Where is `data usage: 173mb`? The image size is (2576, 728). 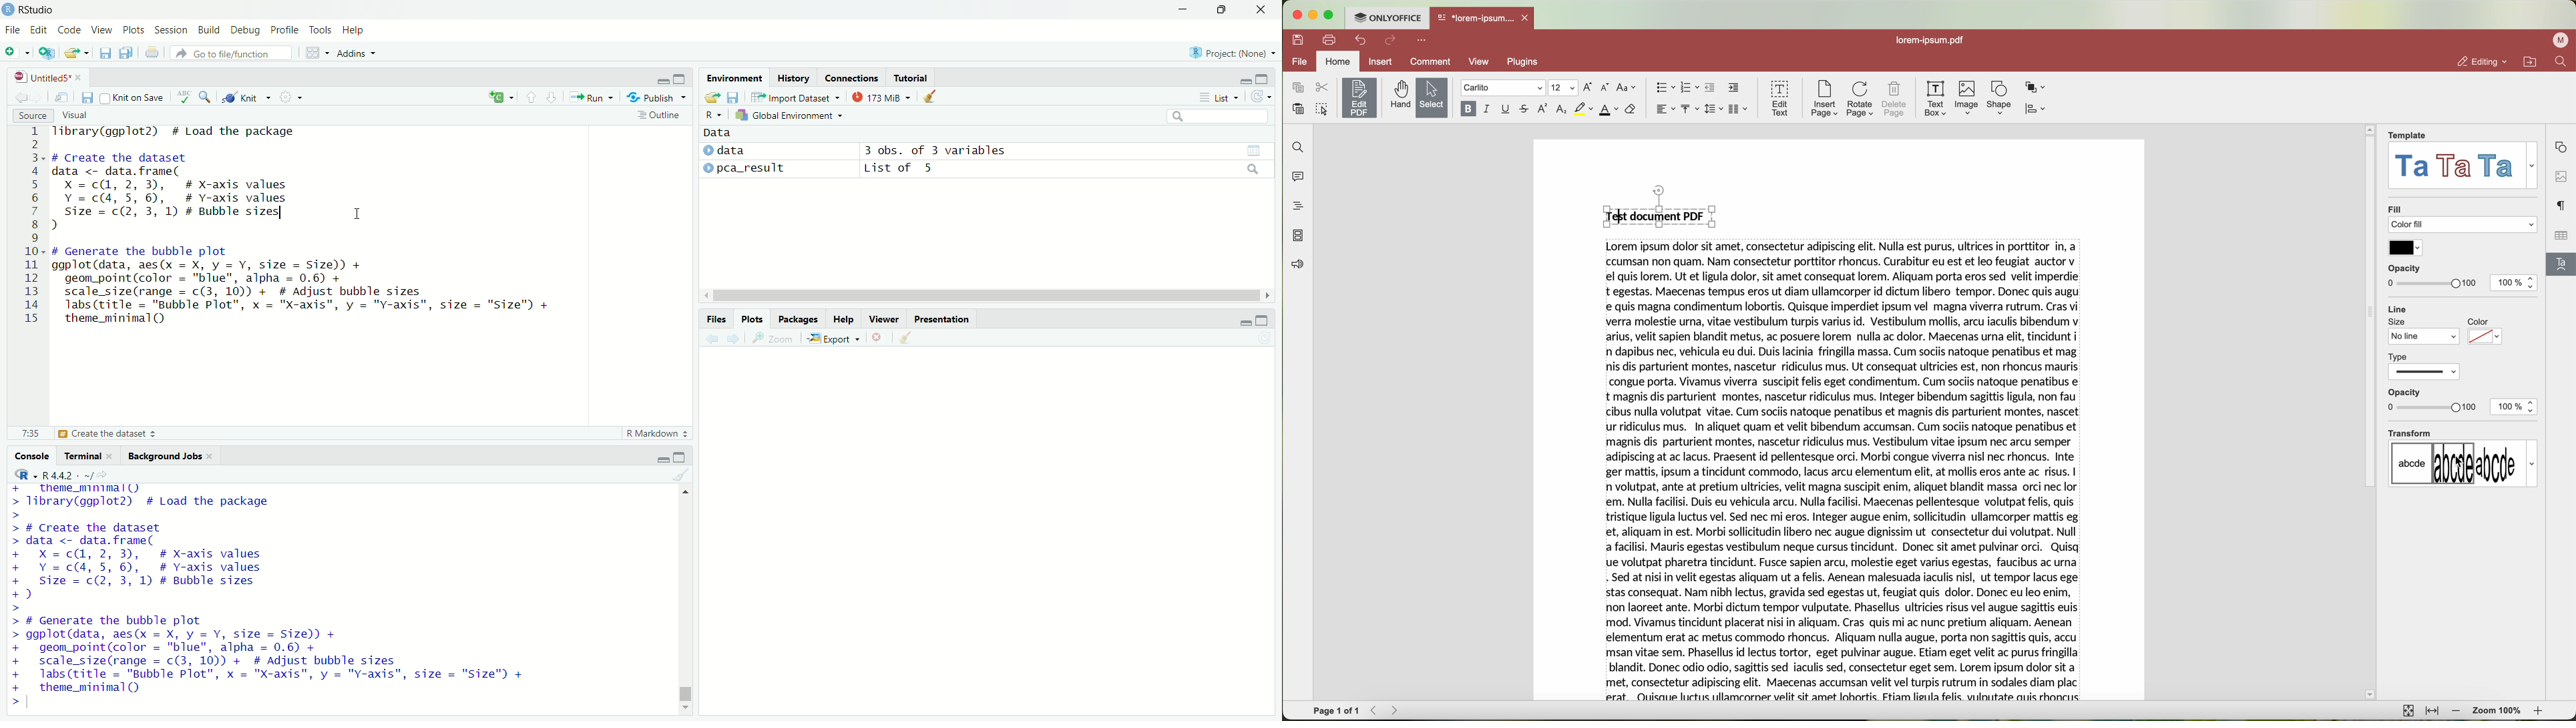
data usage: 173mb is located at coordinates (880, 96).